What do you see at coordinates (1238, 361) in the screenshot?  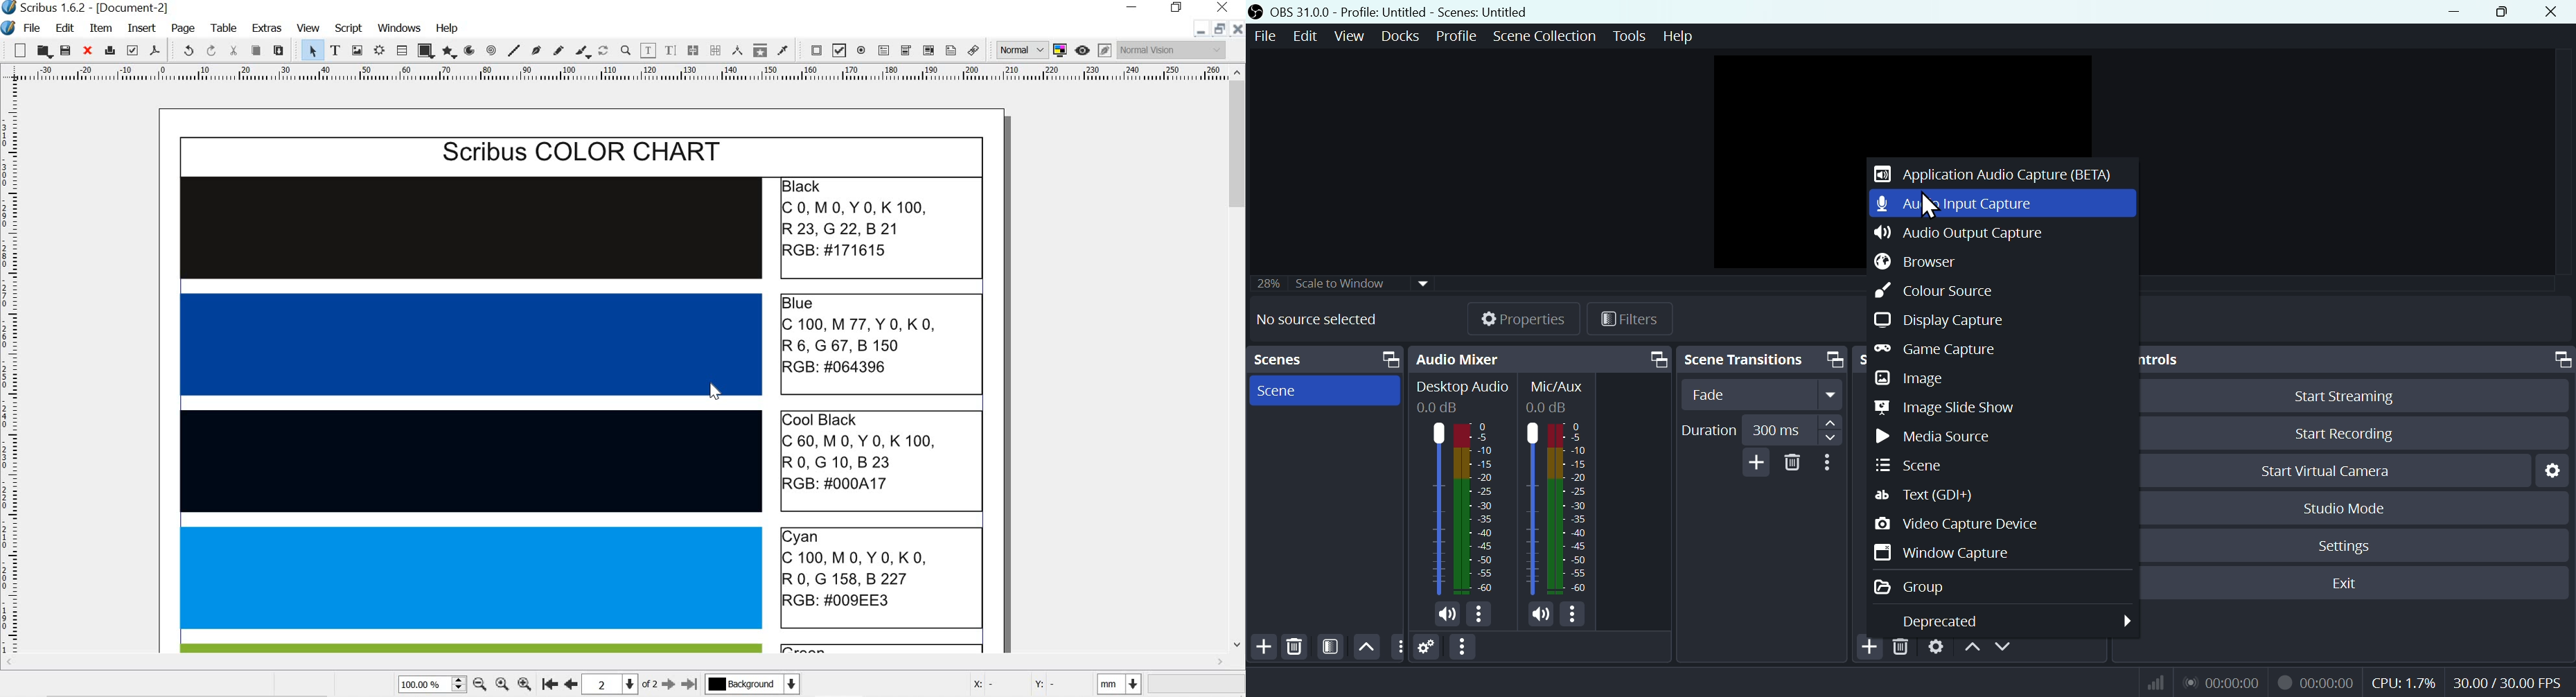 I see `scrollbar` at bounding box center [1238, 361].